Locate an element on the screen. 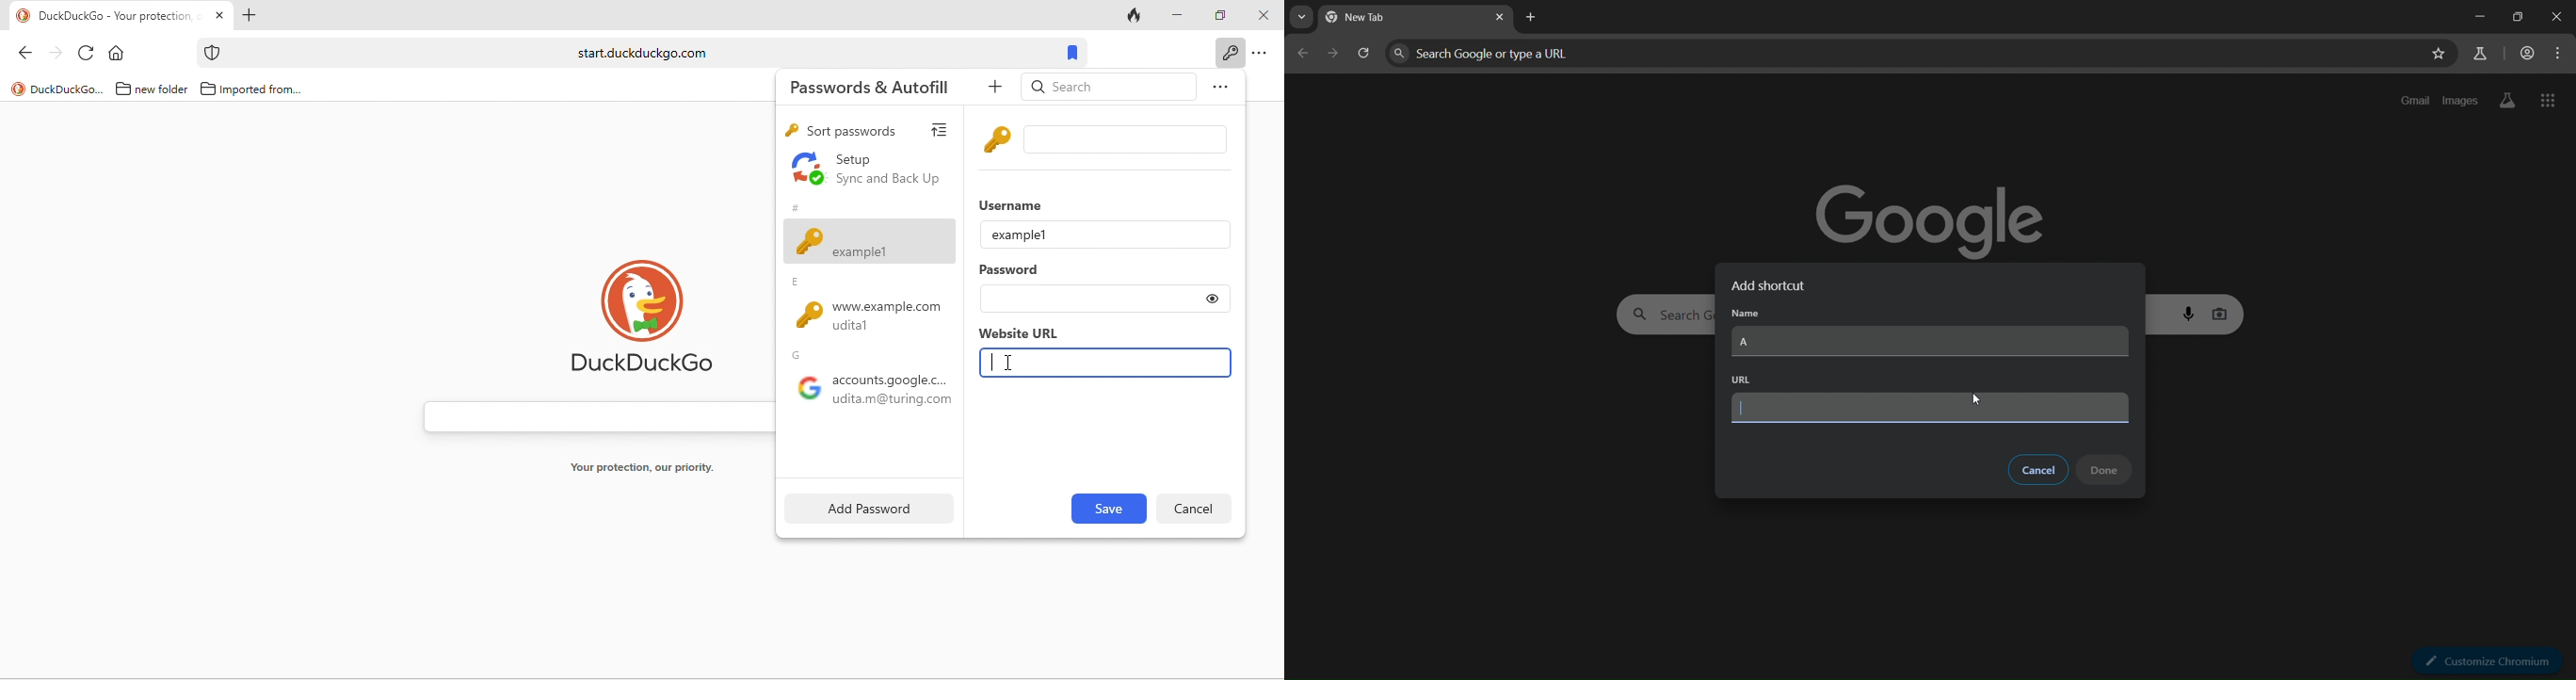 The width and height of the screenshot is (2576, 700). go forward one page is located at coordinates (1334, 55).